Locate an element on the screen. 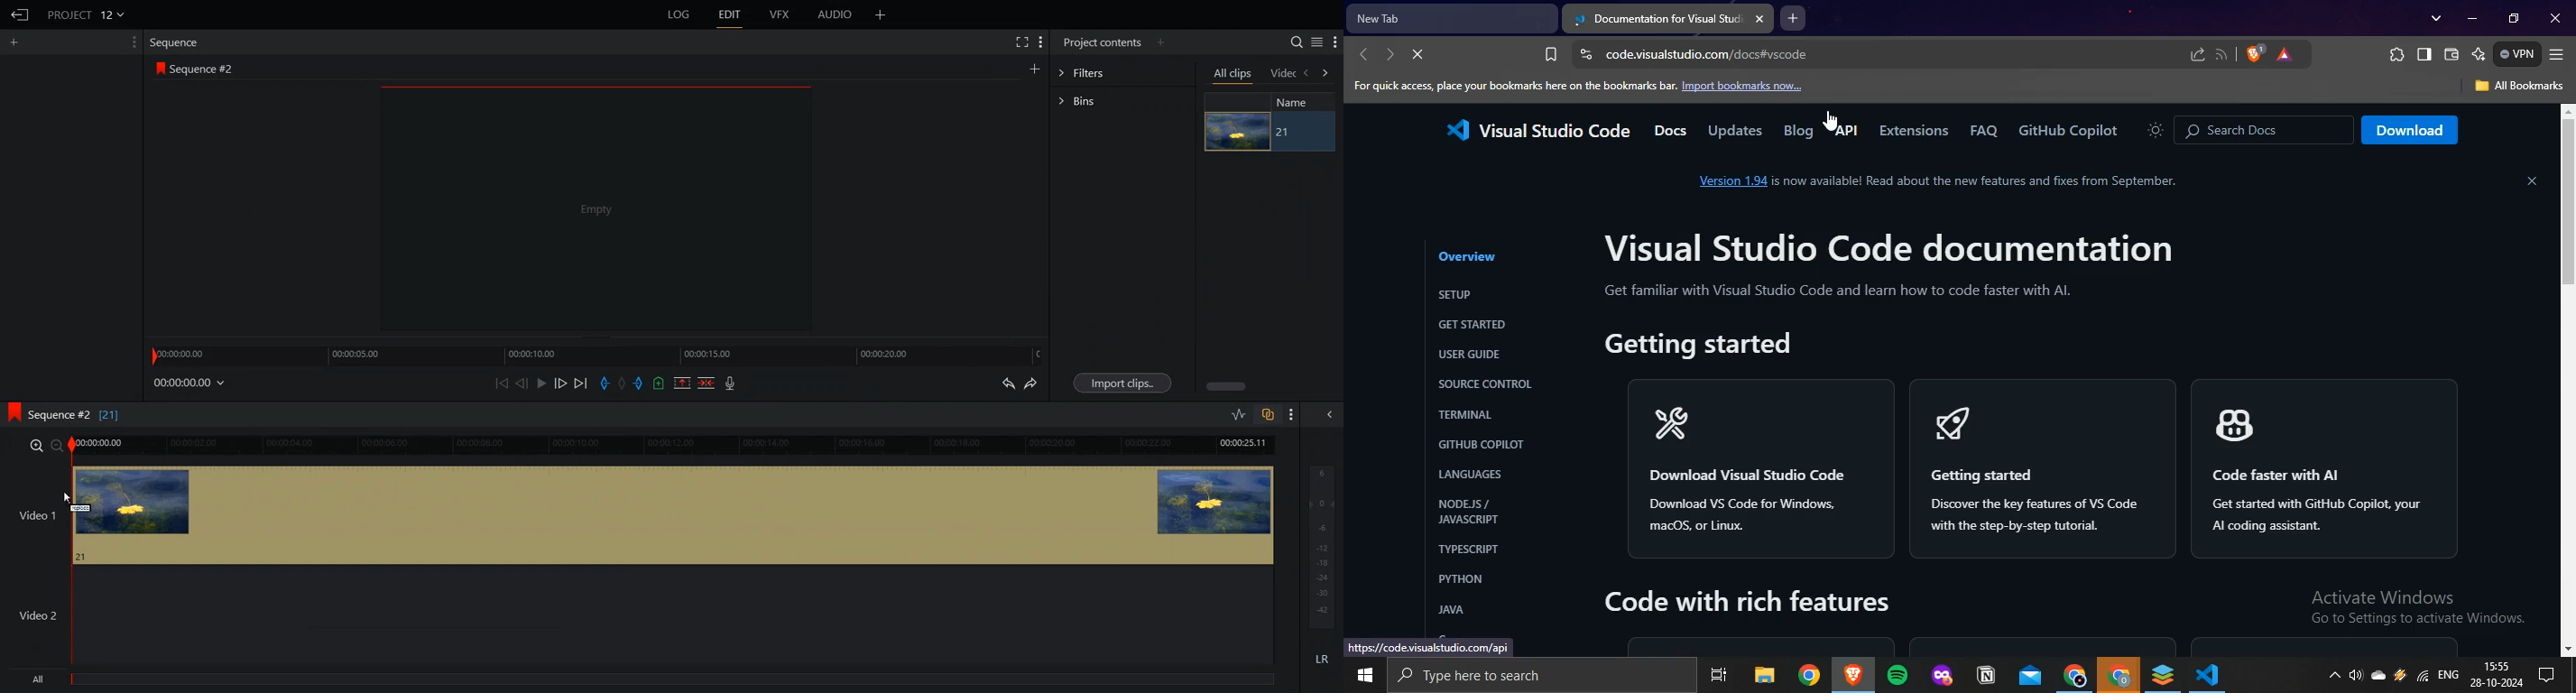 The height and width of the screenshot is (700, 2576). Cursor is located at coordinates (69, 498).